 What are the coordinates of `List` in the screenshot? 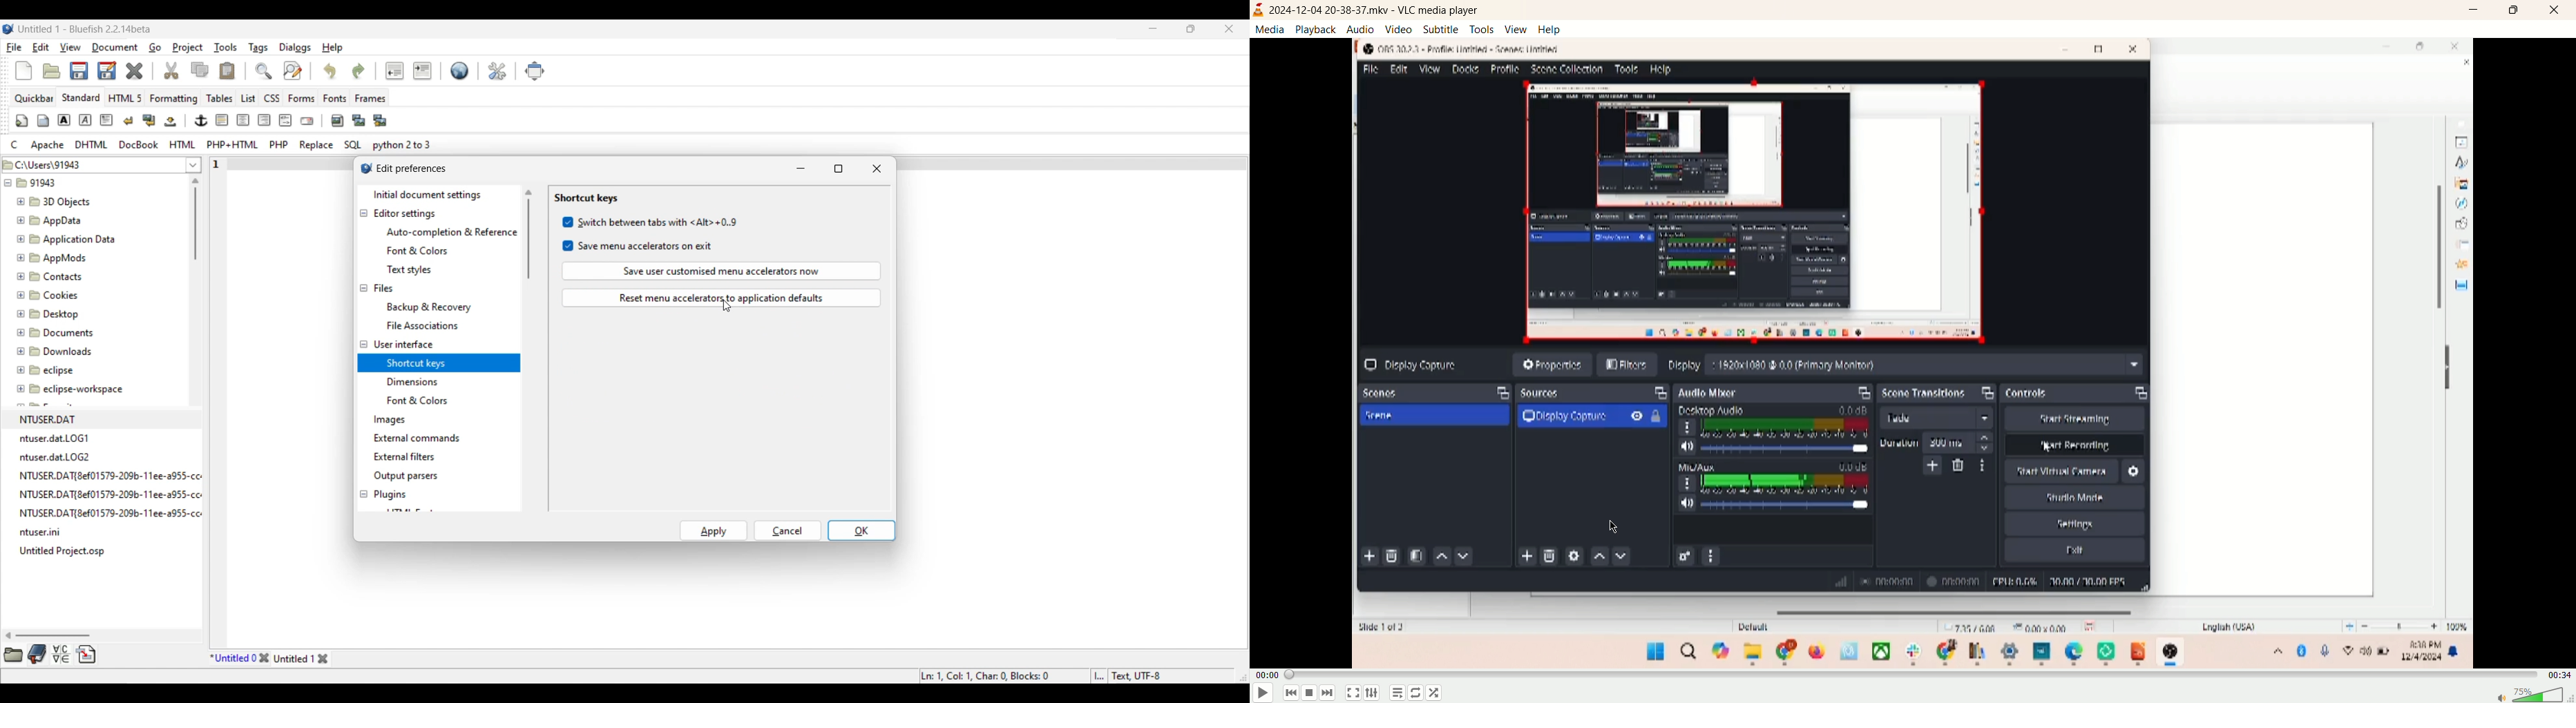 It's located at (248, 98).